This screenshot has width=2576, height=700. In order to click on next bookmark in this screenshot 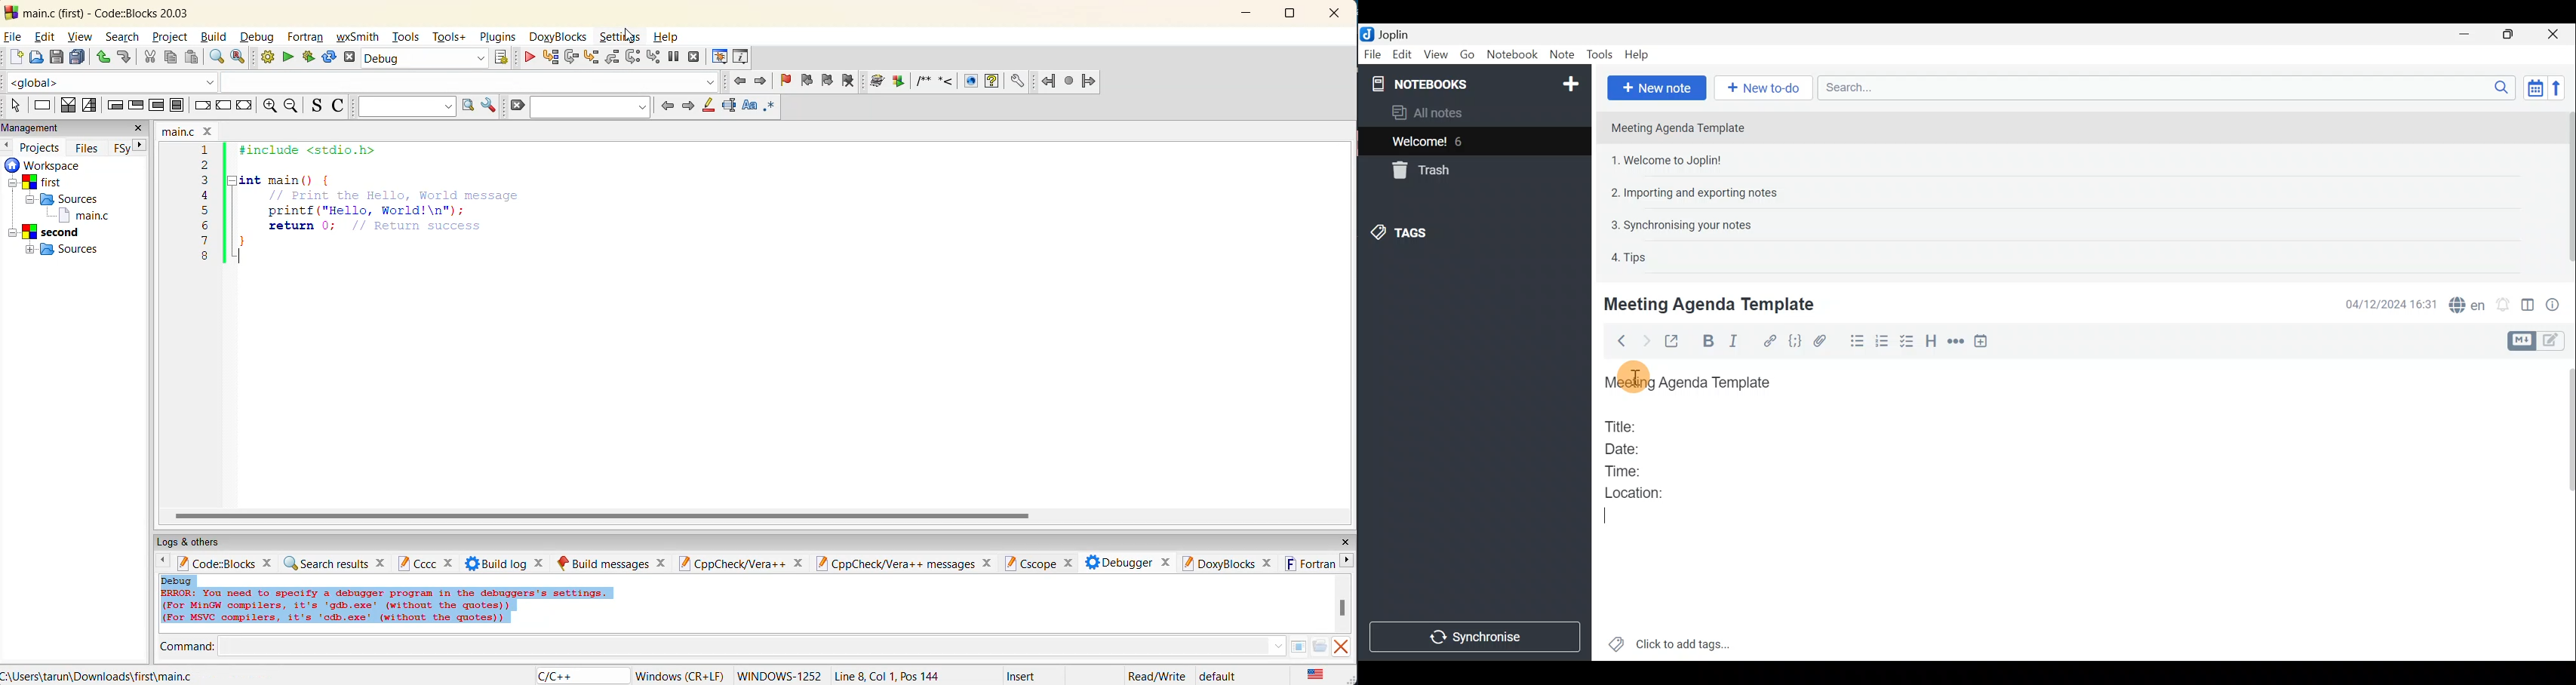, I will do `click(827, 80)`.